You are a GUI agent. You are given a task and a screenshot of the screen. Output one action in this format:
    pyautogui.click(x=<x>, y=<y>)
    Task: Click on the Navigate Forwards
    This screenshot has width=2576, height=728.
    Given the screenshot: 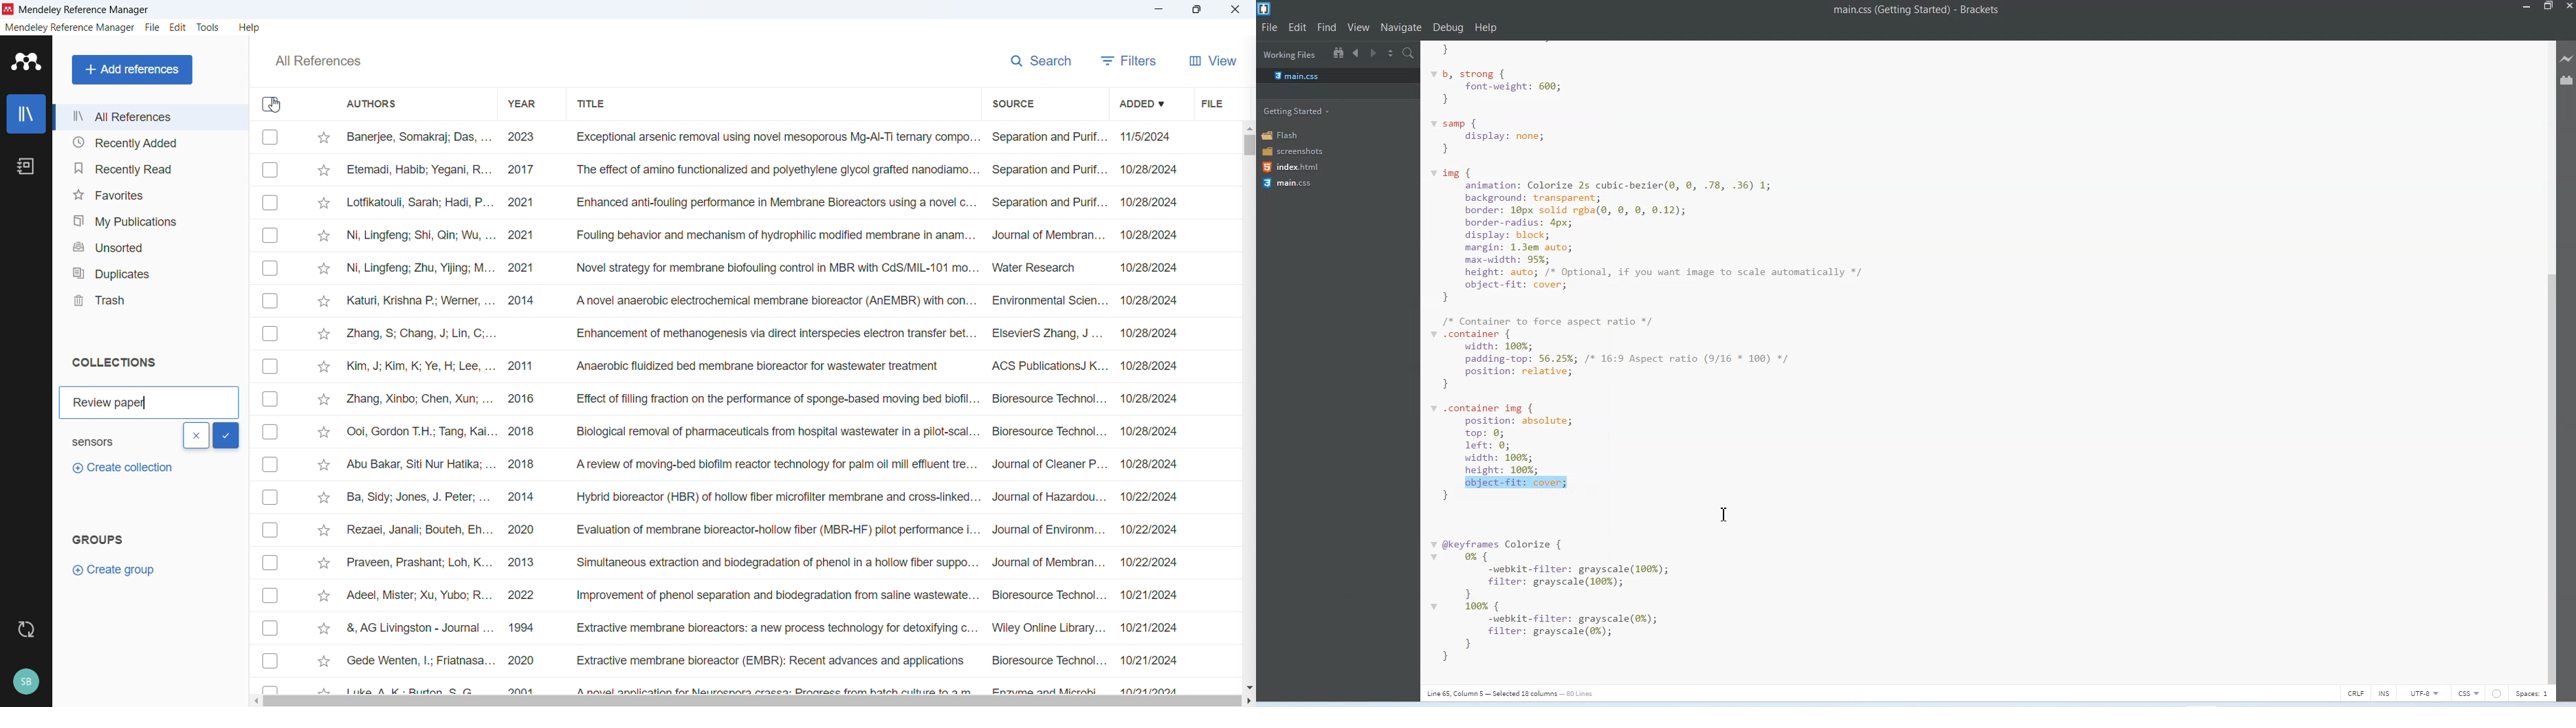 What is the action you would take?
    pyautogui.click(x=1372, y=53)
    